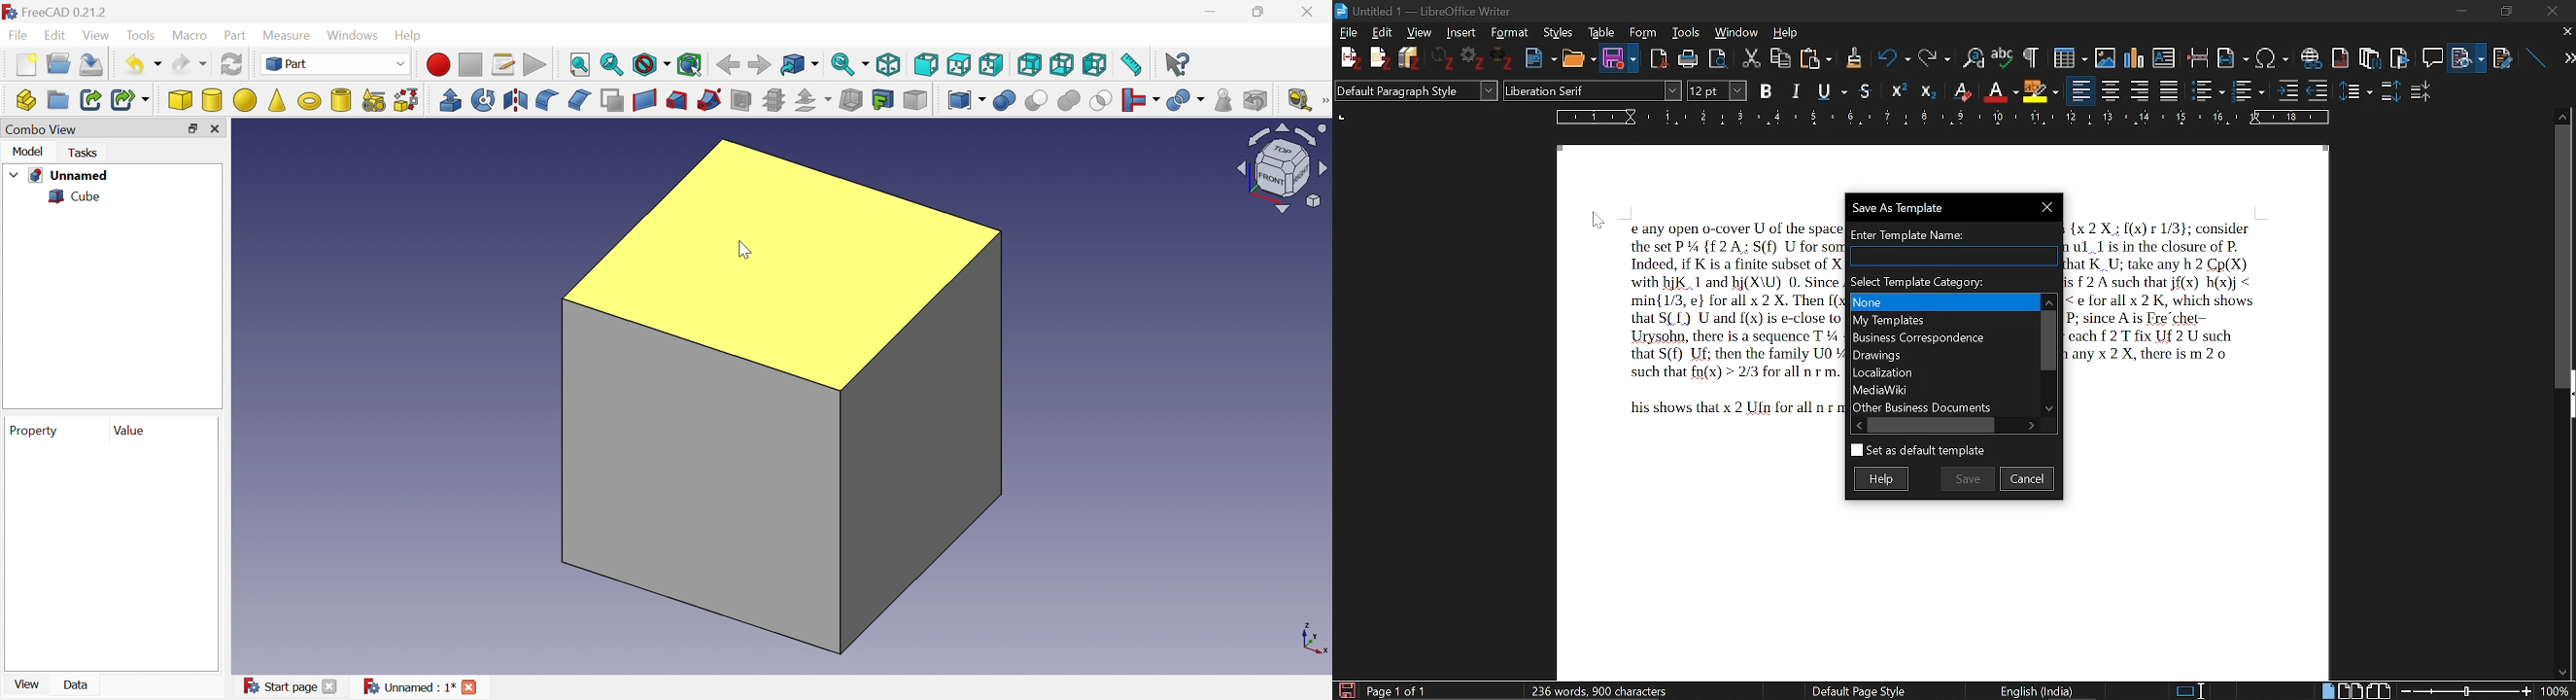 The height and width of the screenshot is (700, 2576). What do you see at coordinates (1856, 425) in the screenshot?
I see `Move left` at bounding box center [1856, 425].